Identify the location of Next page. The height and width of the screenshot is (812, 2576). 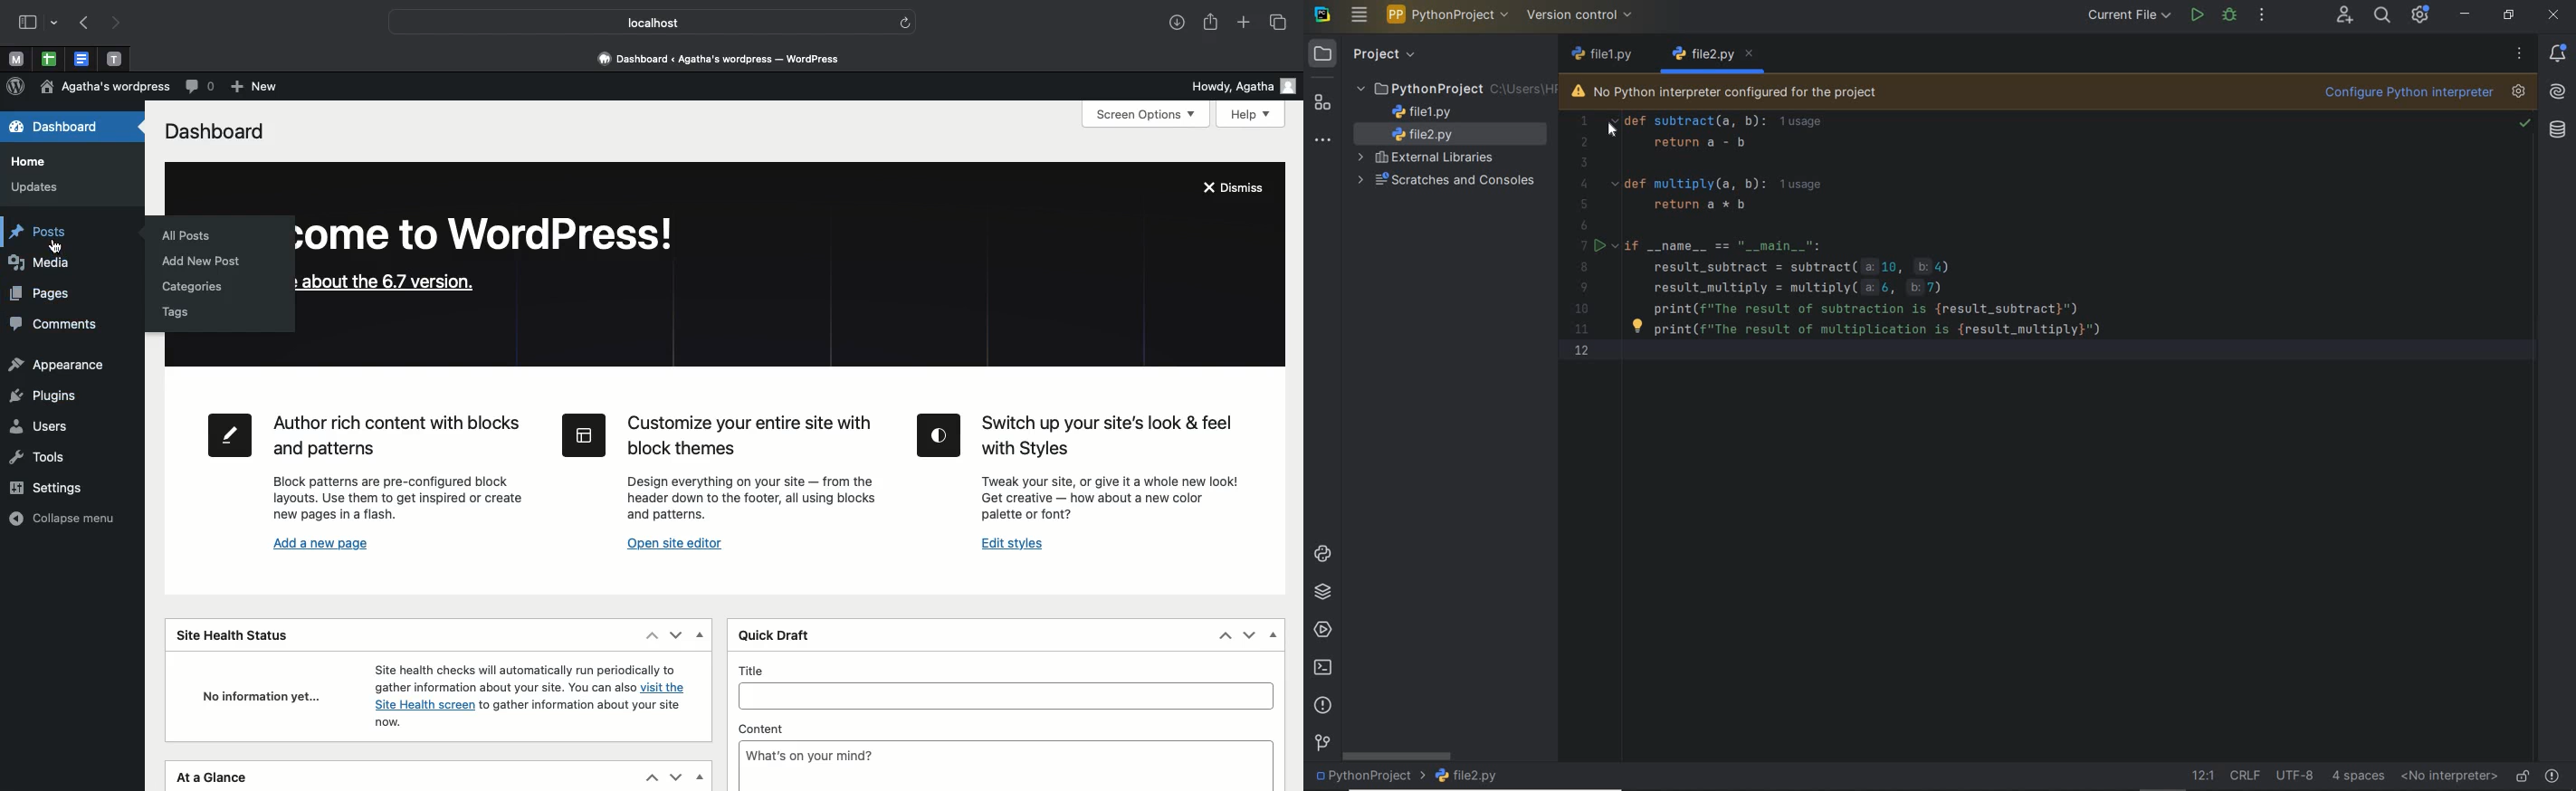
(121, 24).